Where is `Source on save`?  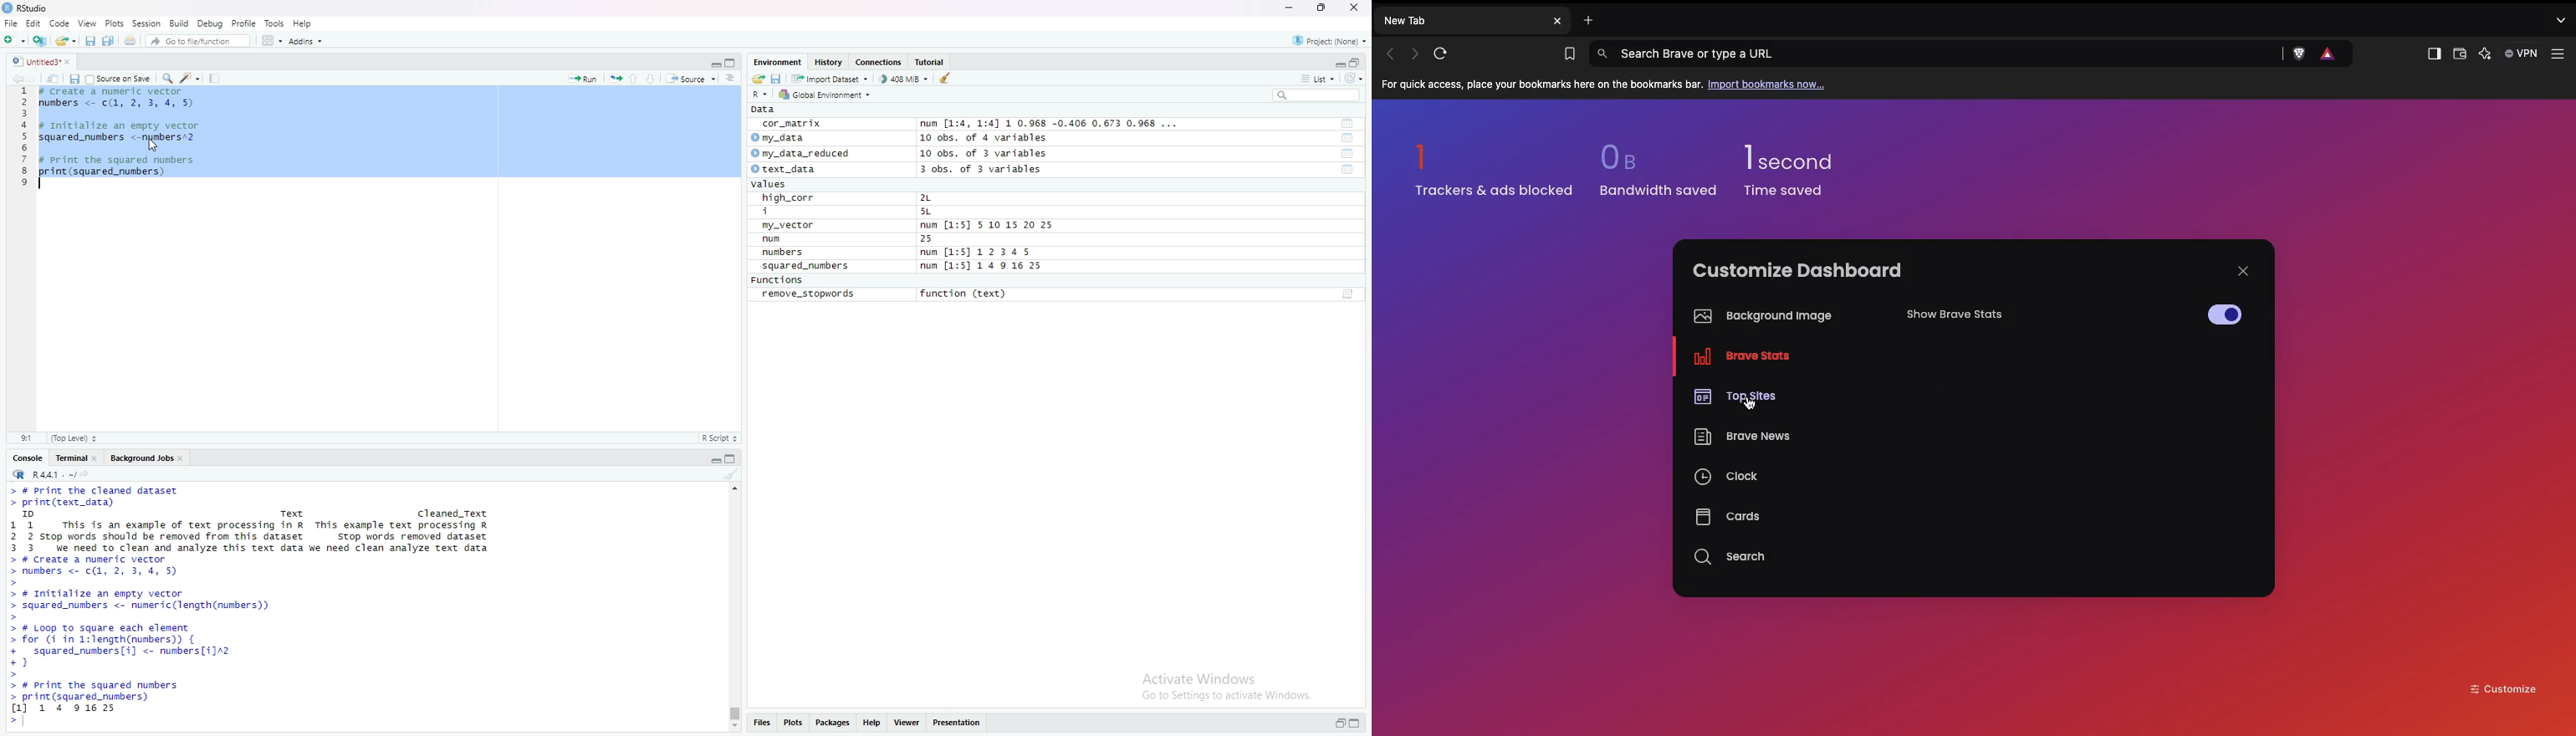
Source on save is located at coordinates (119, 78).